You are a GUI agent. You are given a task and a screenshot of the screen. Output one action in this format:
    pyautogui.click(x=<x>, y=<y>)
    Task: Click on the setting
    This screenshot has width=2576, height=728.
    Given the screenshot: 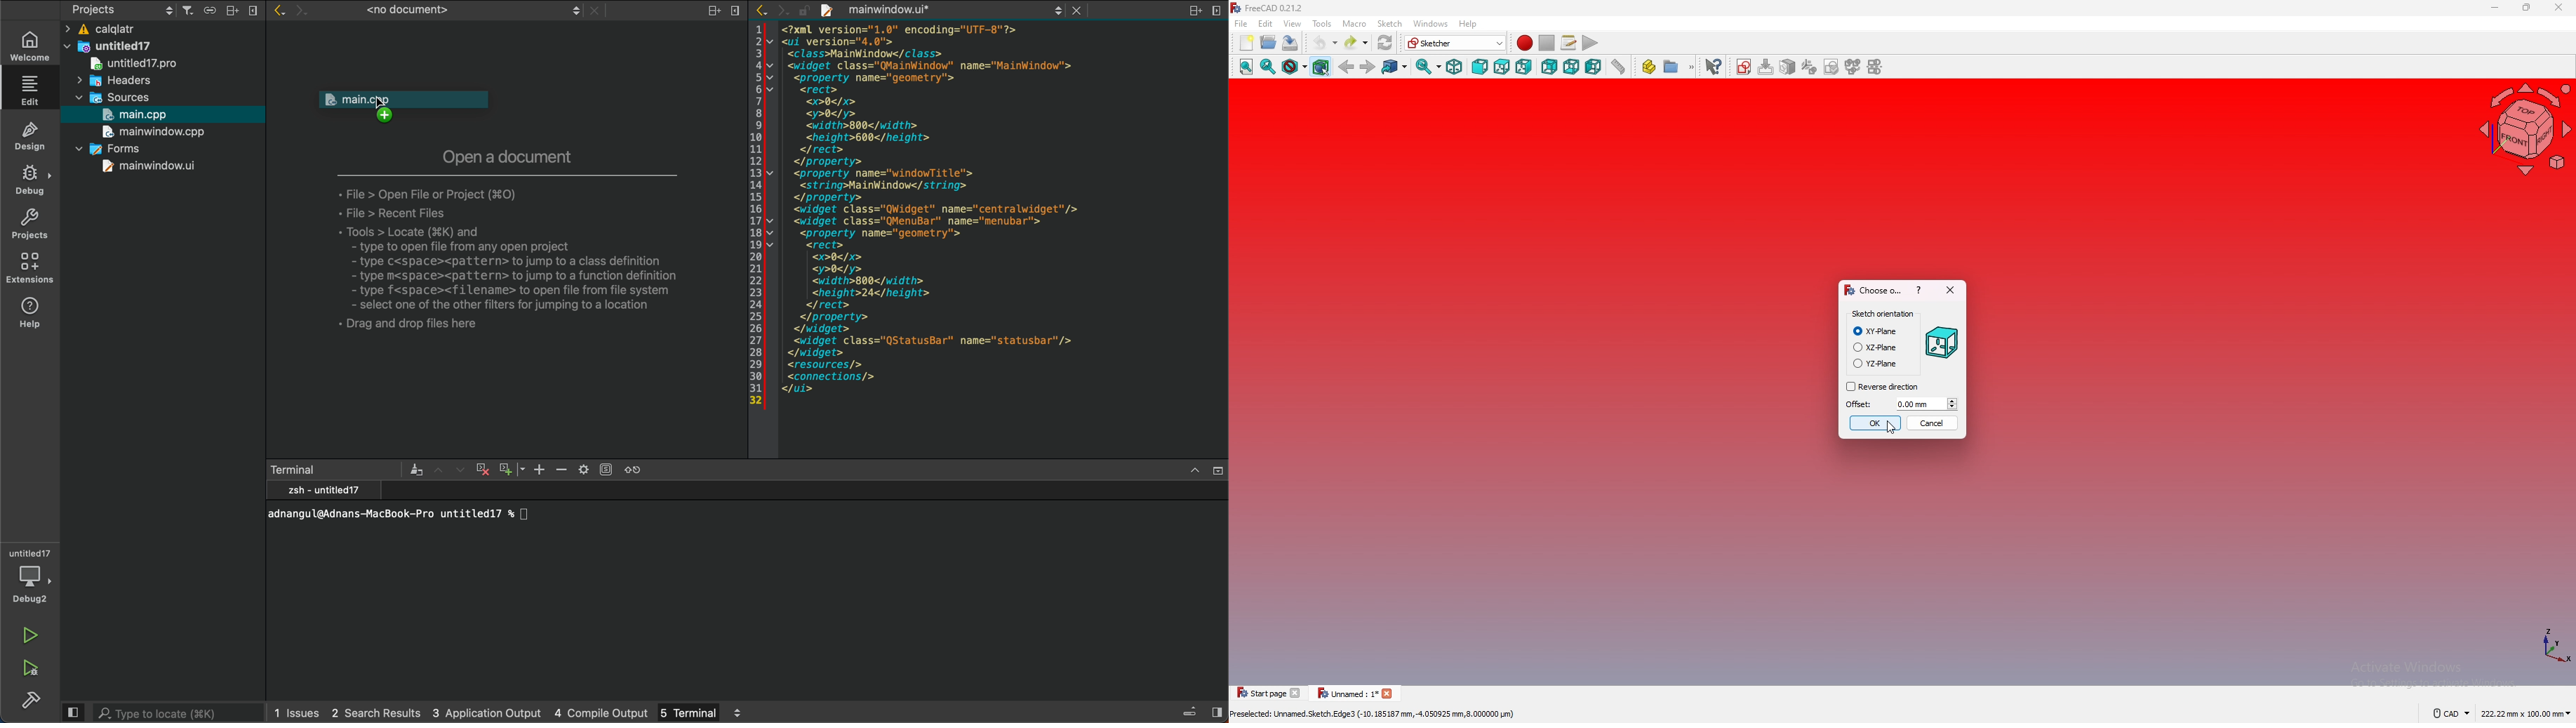 What is the action you would take?
    pyautogui.click(x=595, y=469)
    